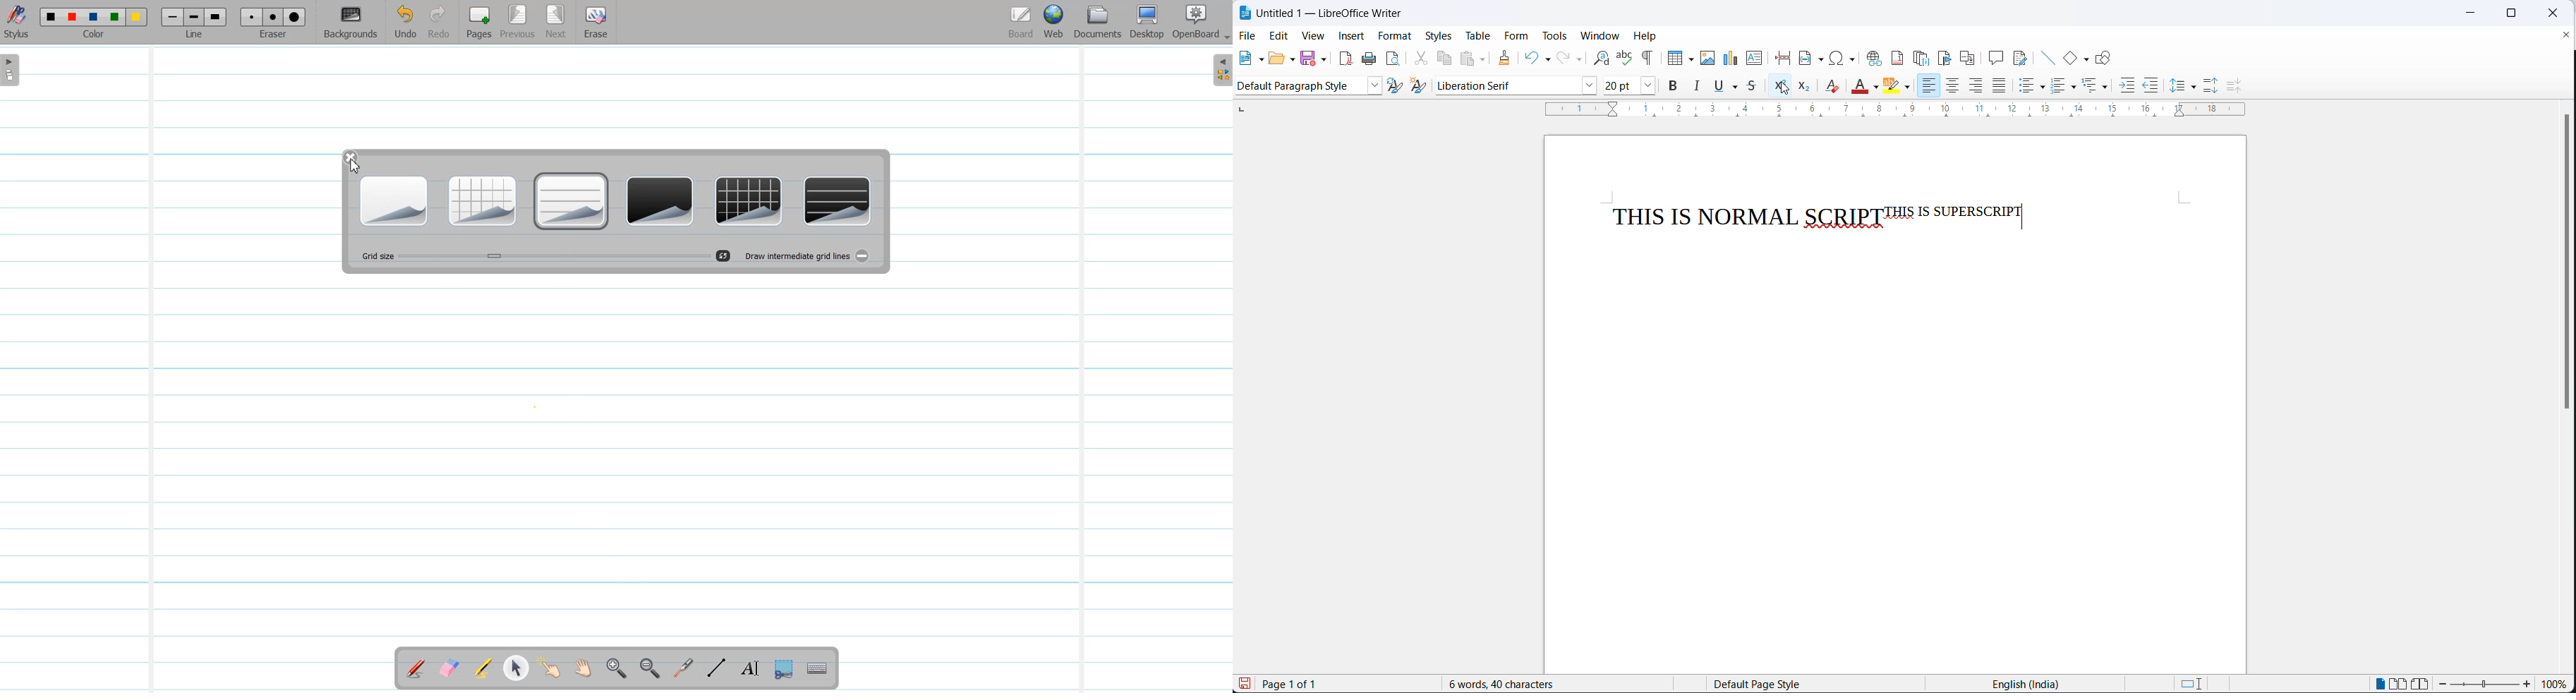 The width and height of the screenshot is (2576, 700). What do you see at coordinates (2106, 55) in the screenshot?
I see `show draw functions` at bounding box center [2106, 55].